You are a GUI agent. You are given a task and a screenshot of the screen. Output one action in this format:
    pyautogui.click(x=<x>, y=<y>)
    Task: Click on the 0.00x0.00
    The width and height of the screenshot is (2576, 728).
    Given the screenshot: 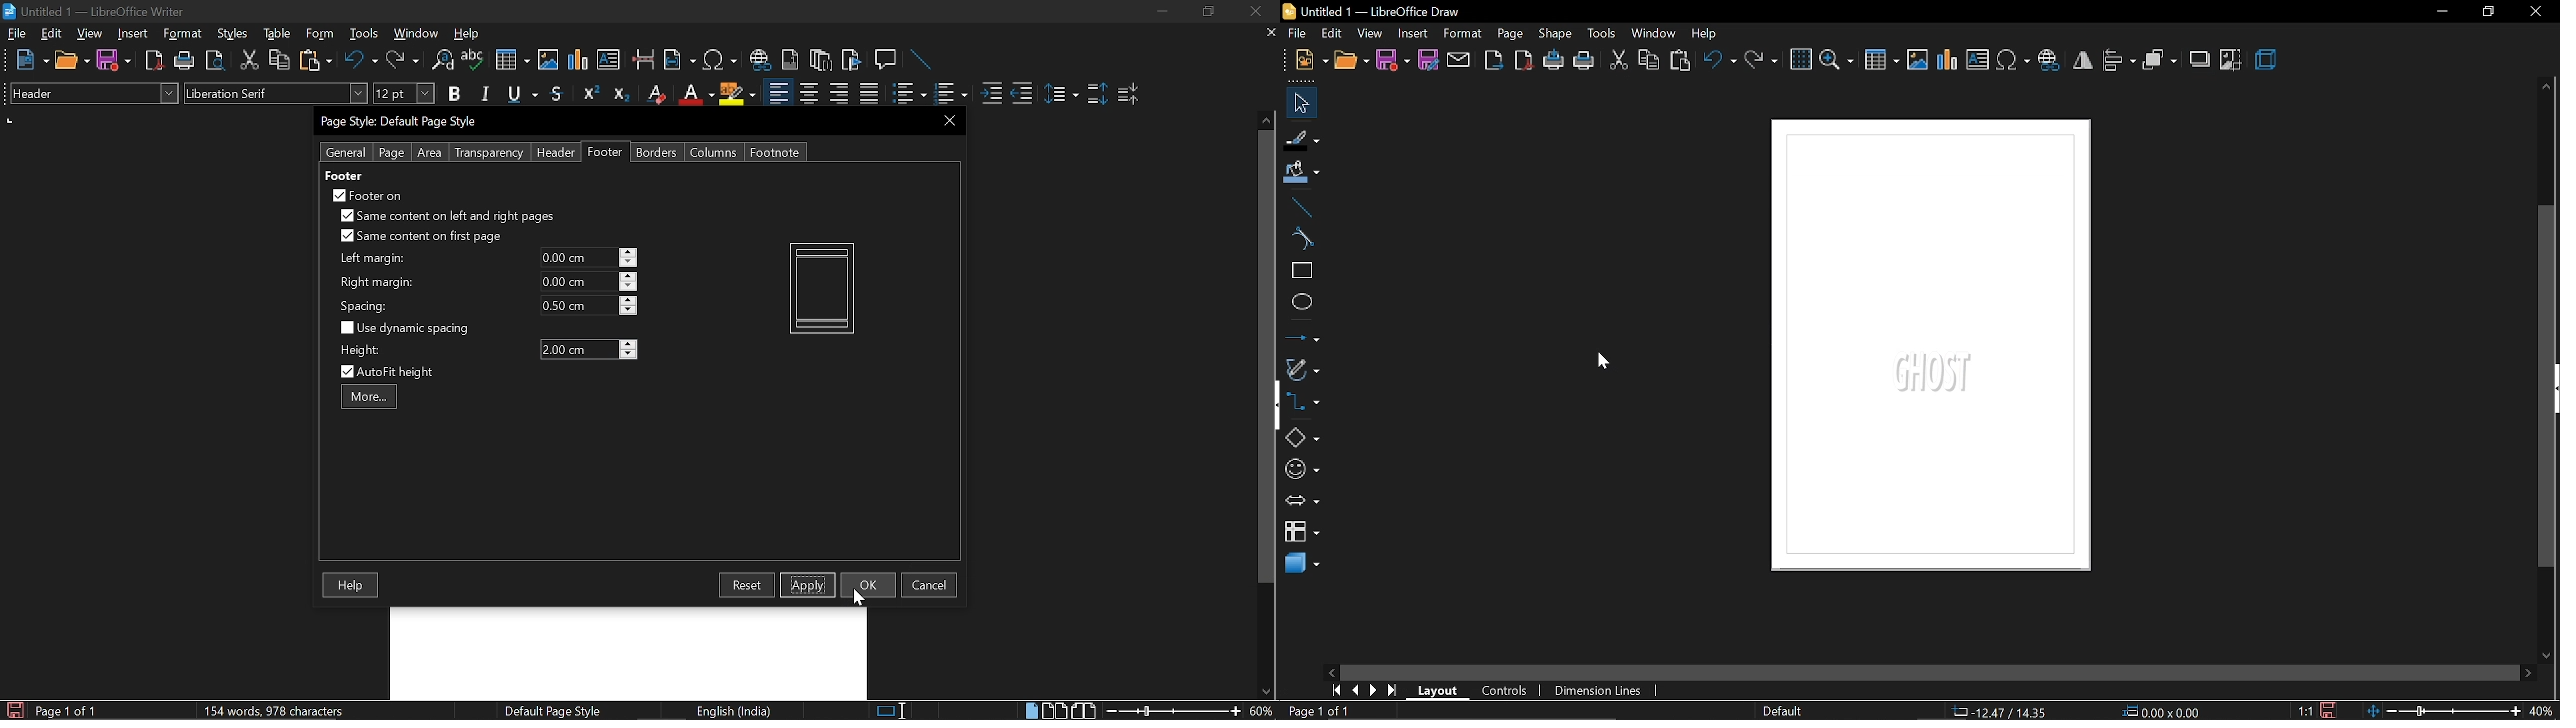 What is the action you would take?
    pyautogui.click(x=2166, y=712)
    